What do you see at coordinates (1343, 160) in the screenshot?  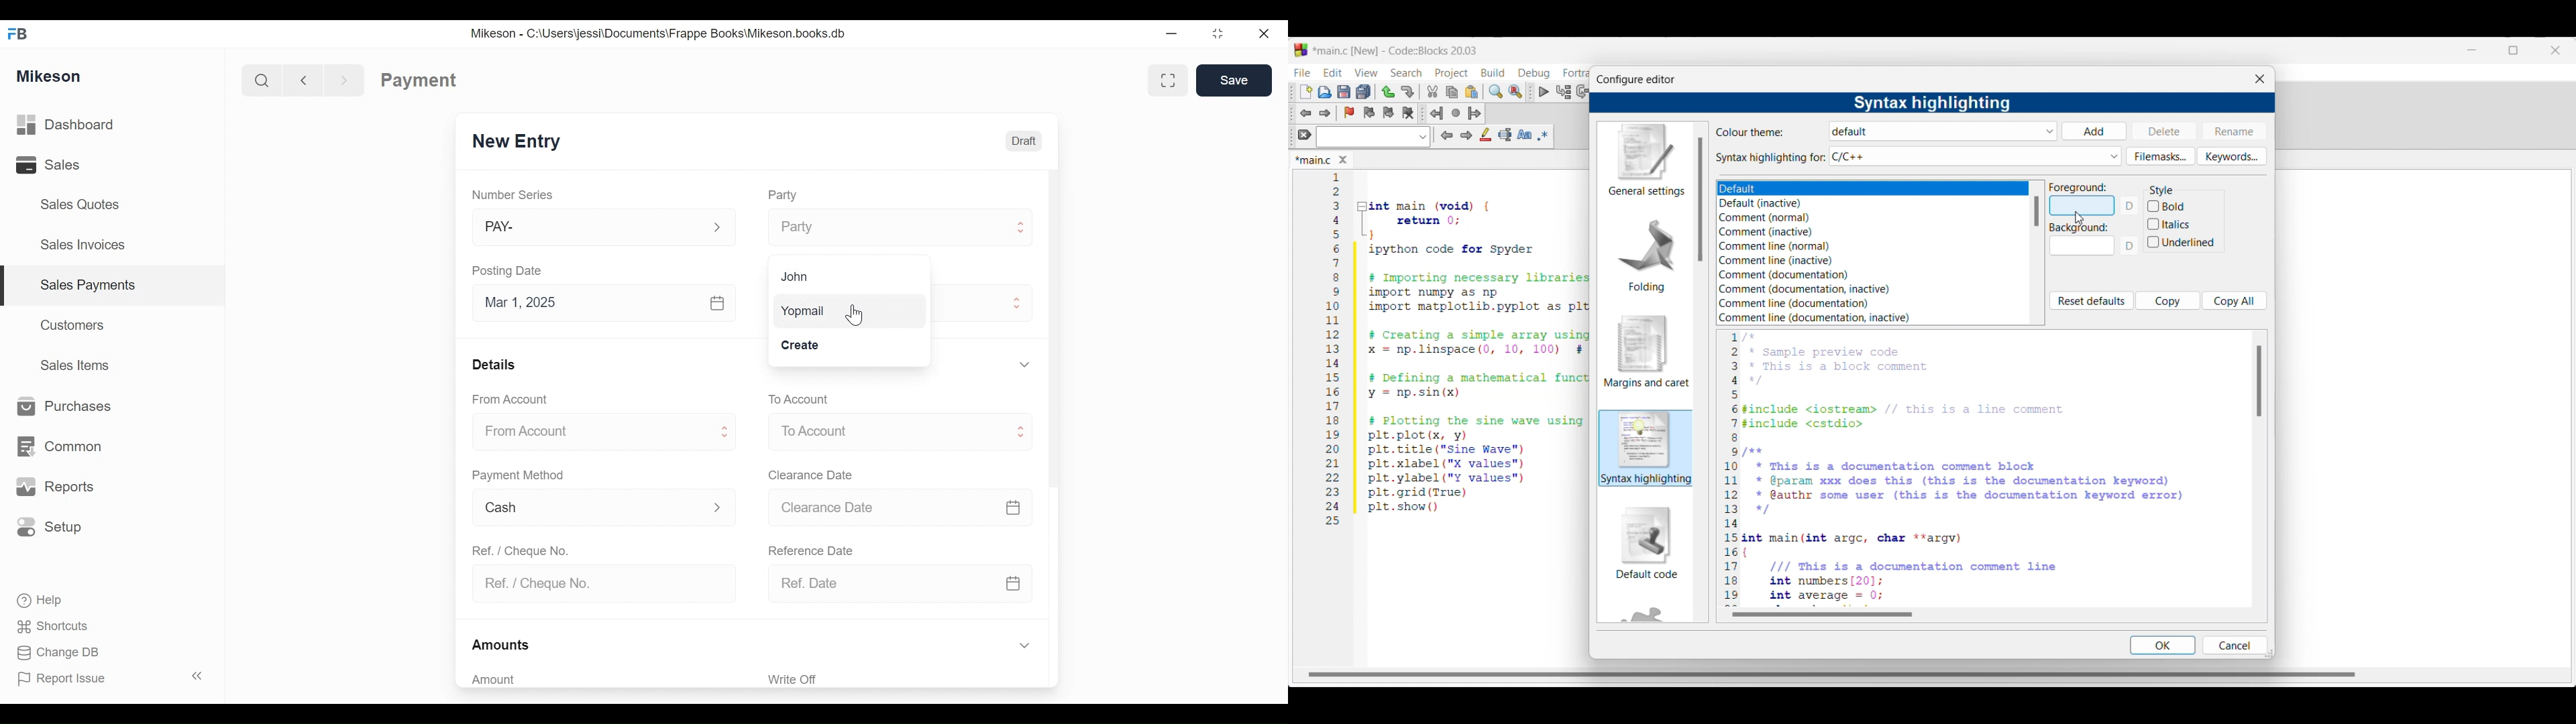 I see `Close tab` at bounding box center [1343, 160].